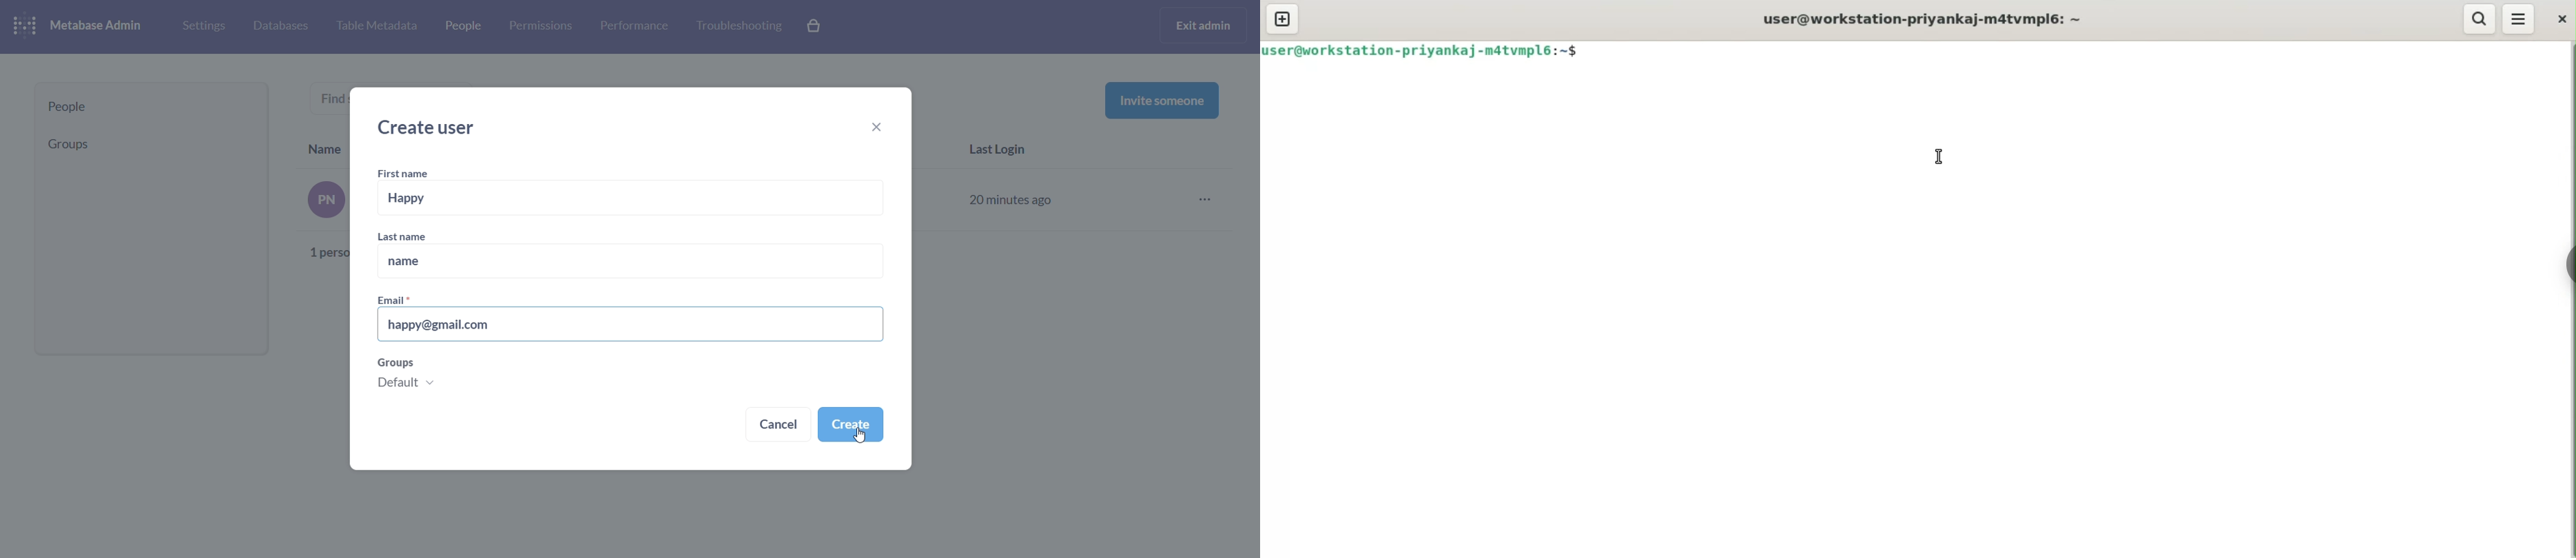 This screenshot has height=560, width=2576. I want to click on performance, so click(634, 25).